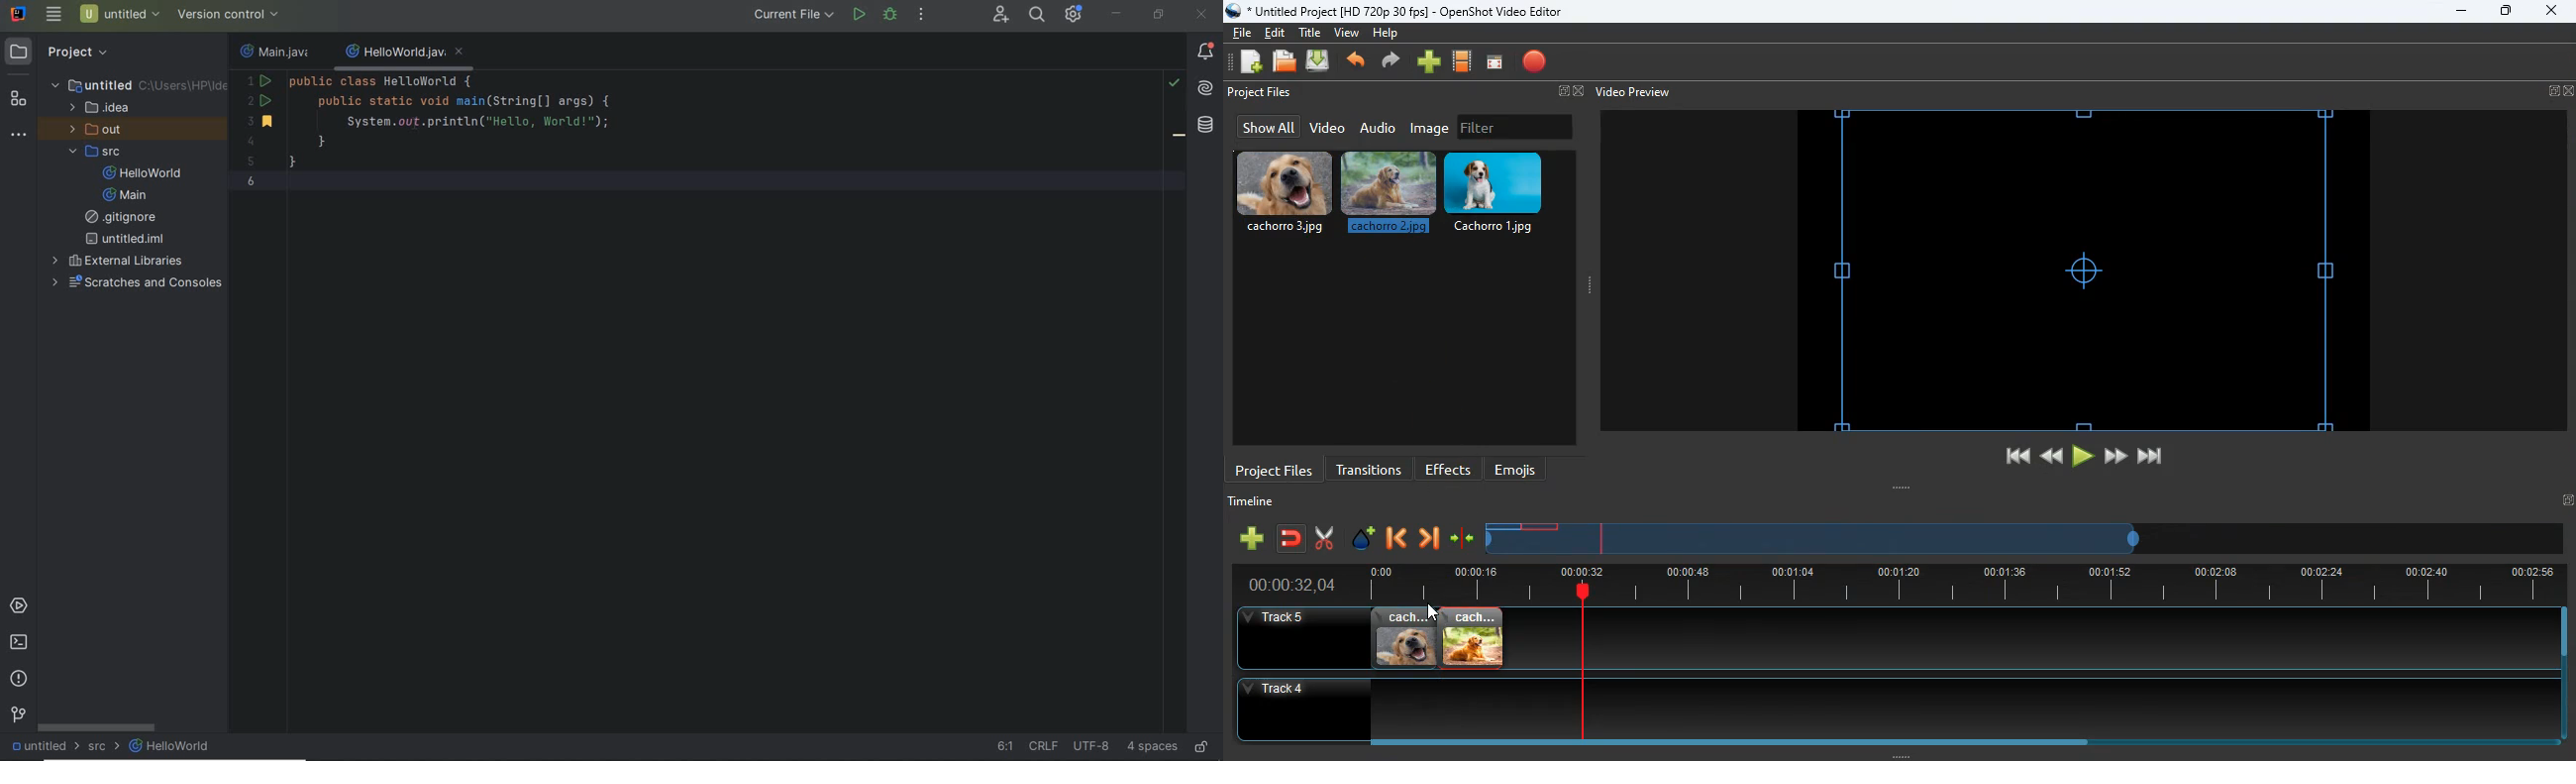  What do you see at coordinates (1463, 62) in the screenshot?
I see `film` at bounding box center [1463, 62].